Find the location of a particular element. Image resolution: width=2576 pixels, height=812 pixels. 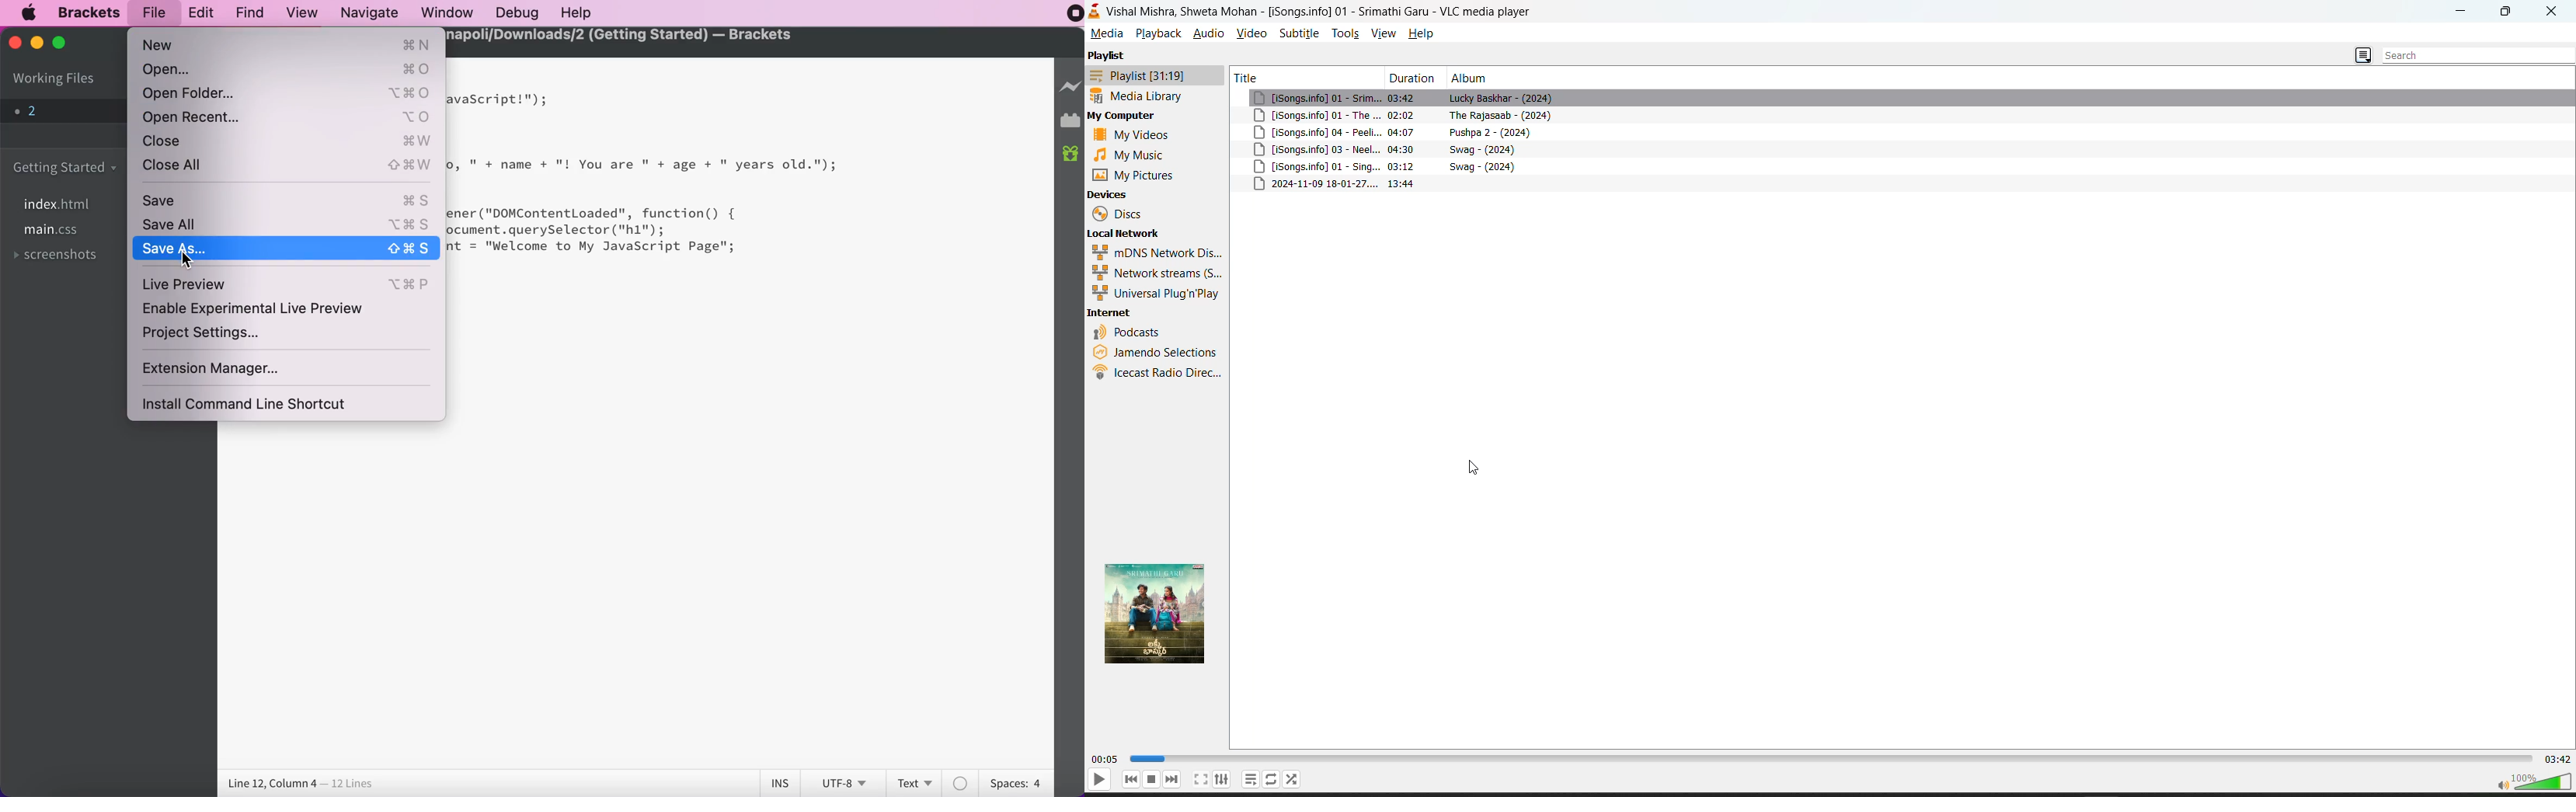

ice cast radio direct is located at coordinates (1158, 374).